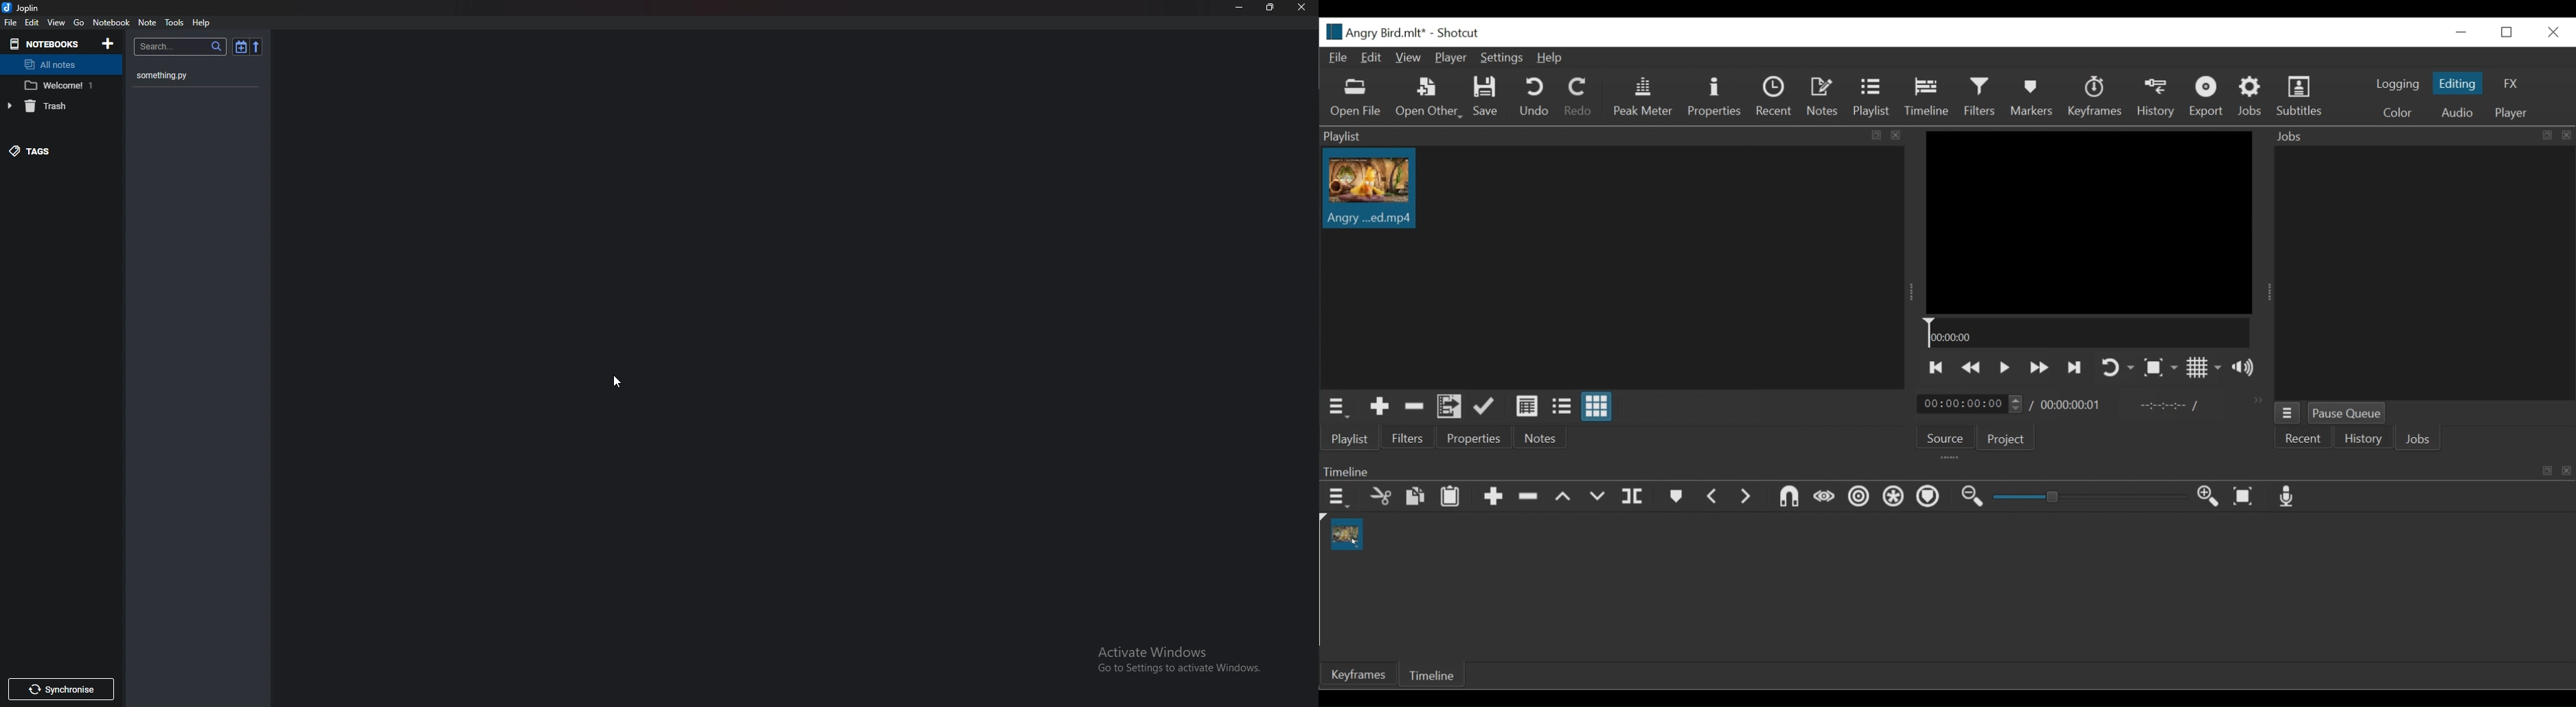 The width and height of the screenshot is (2576, 728). What do you see at coordinates (148, 23) in the screenshot?
I see `note` at bounding box center [148, 23].